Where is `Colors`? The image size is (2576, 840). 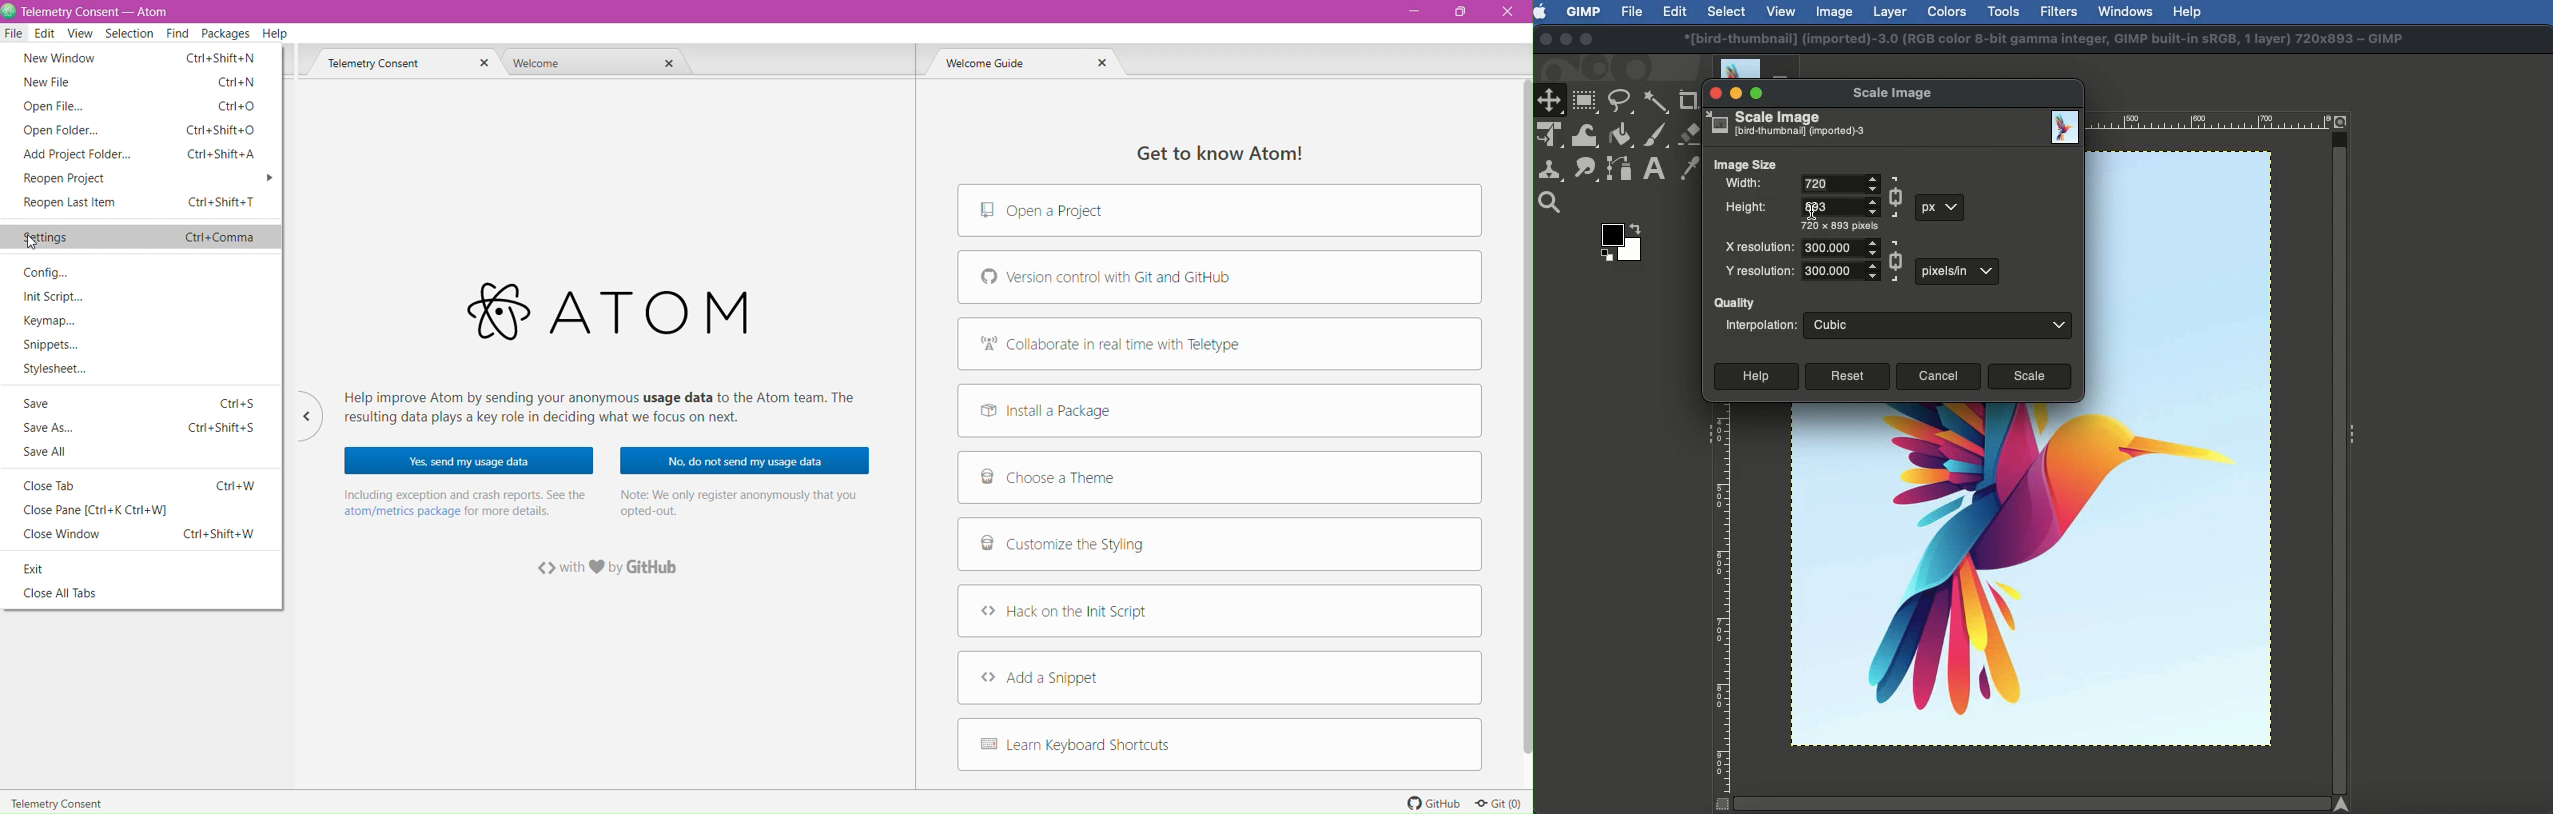
Colors is located at coordinates (1946, 12).